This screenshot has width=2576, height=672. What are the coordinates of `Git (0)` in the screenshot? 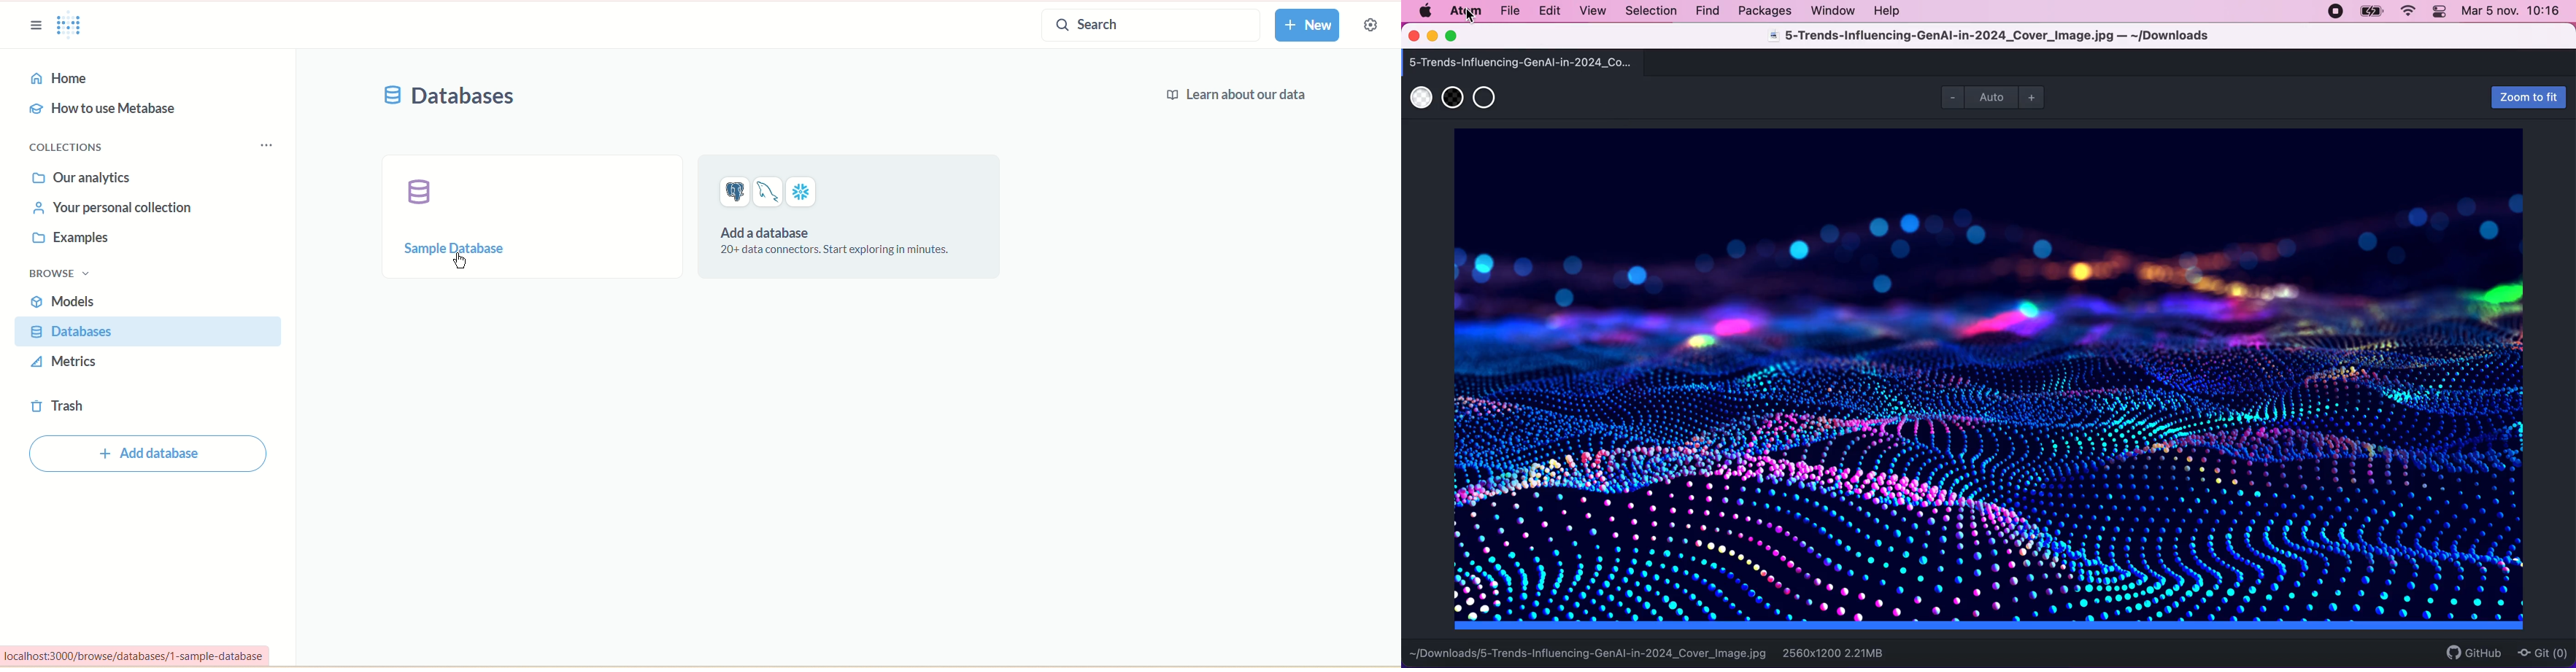 It's located at (2540, 652).